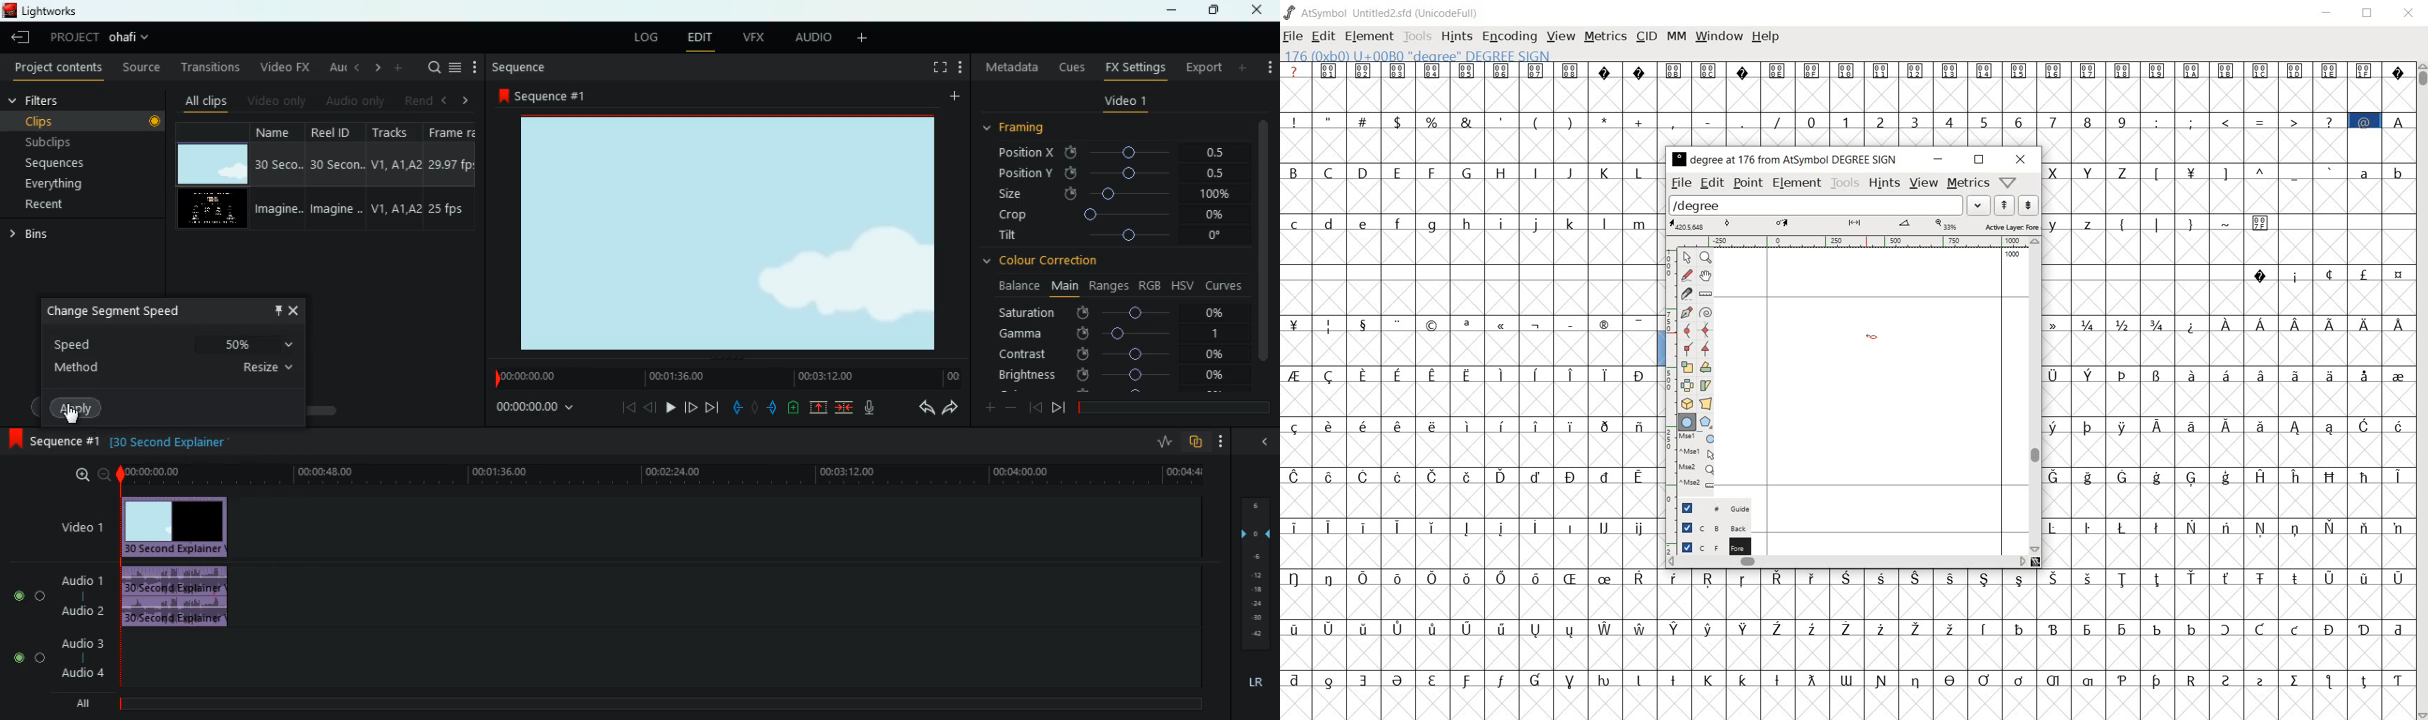  I want to click on special characters, so click(1534, 120).